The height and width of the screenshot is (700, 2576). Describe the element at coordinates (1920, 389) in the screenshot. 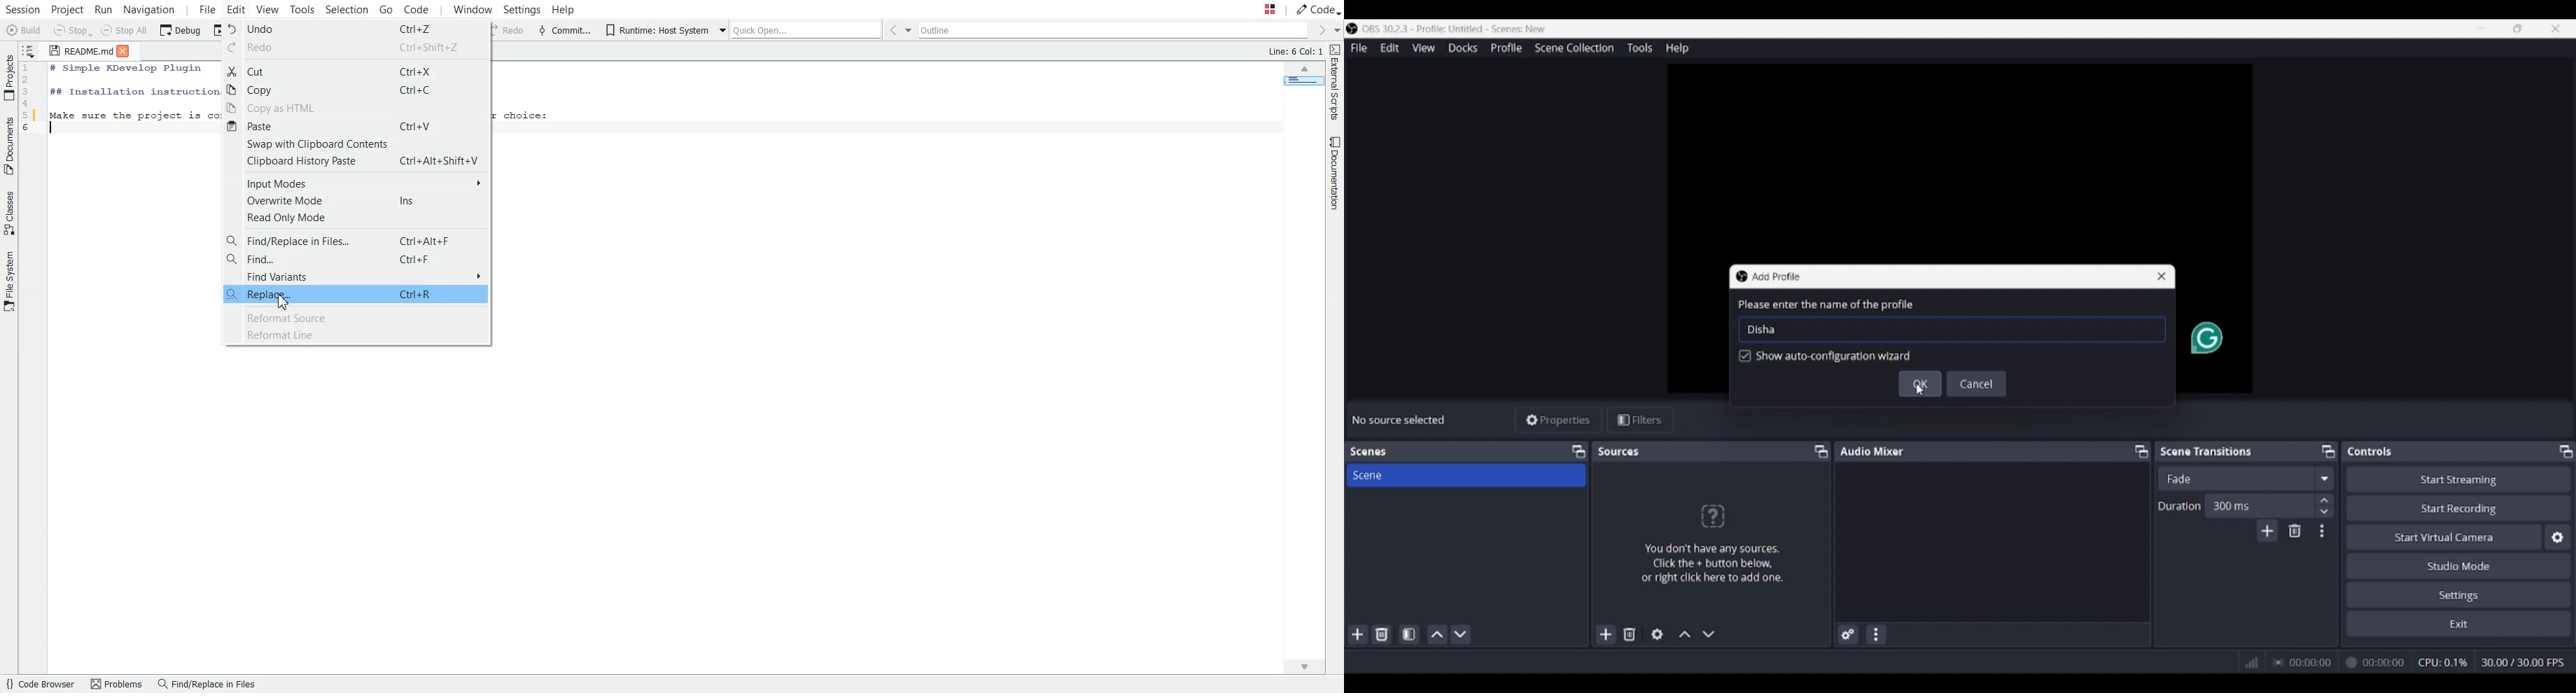

I see `Save inputs made` at that location.